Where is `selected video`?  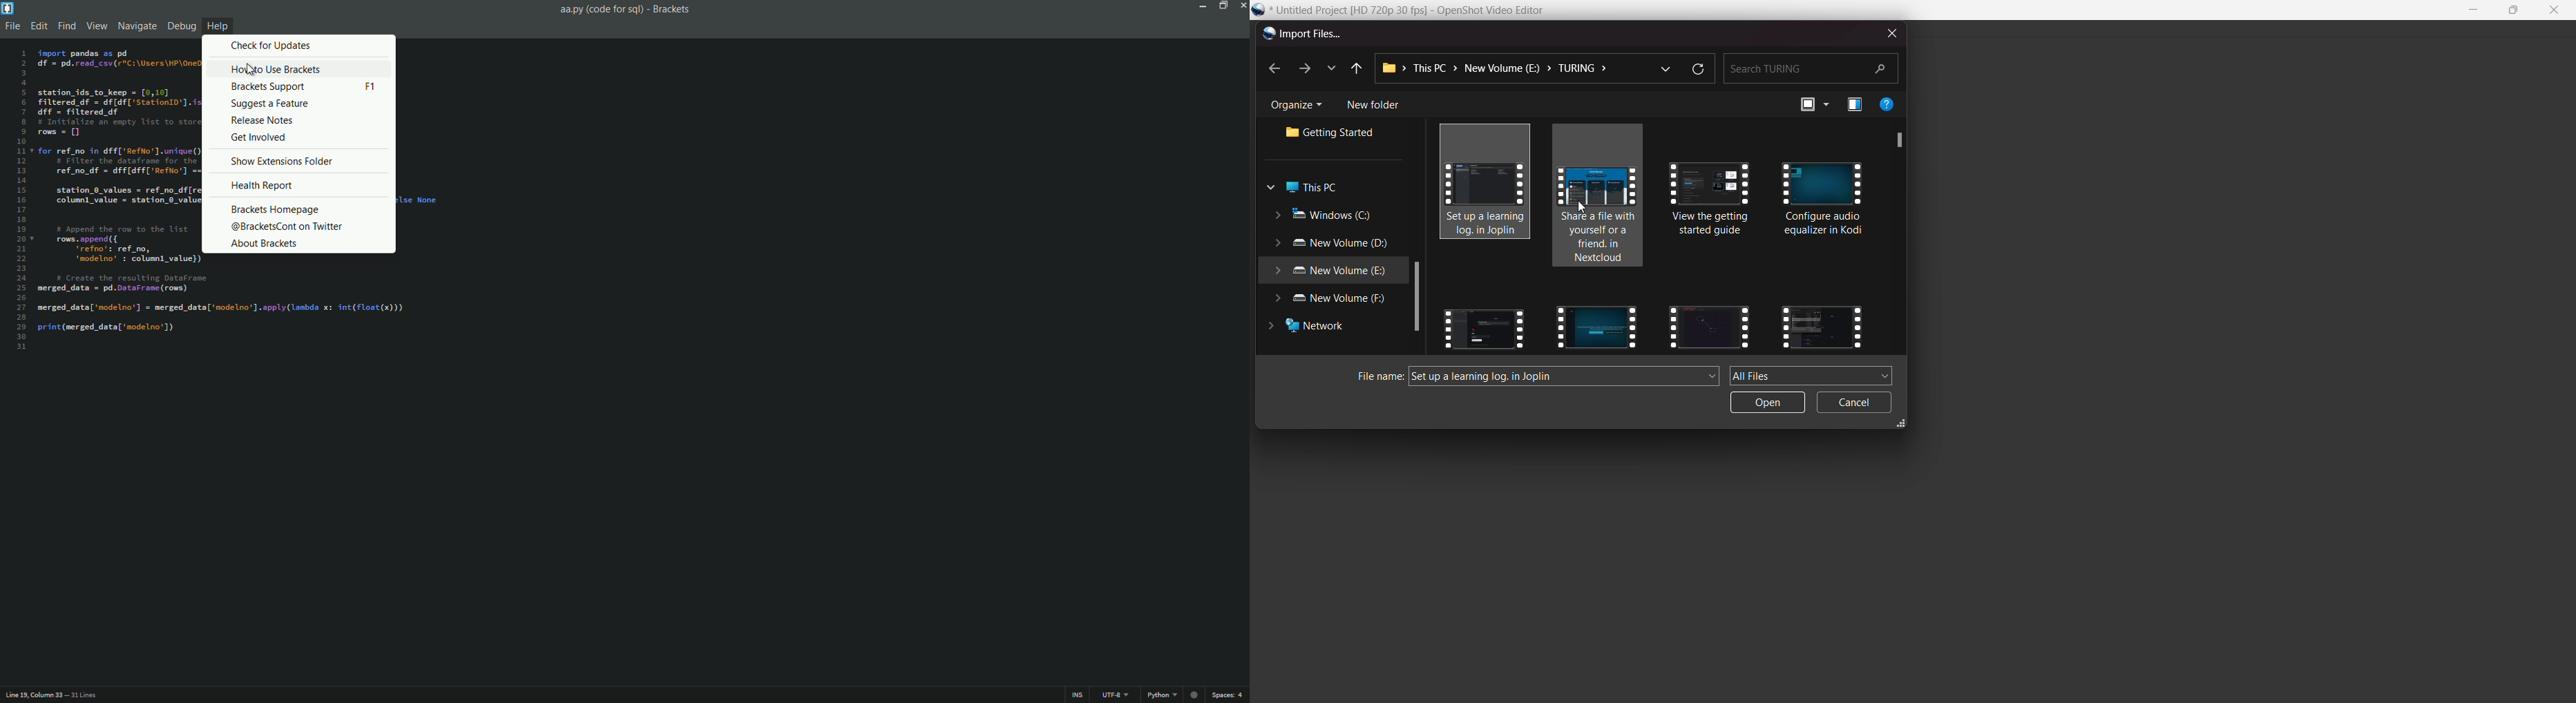
selected video is located at coordinates (1490, 184).